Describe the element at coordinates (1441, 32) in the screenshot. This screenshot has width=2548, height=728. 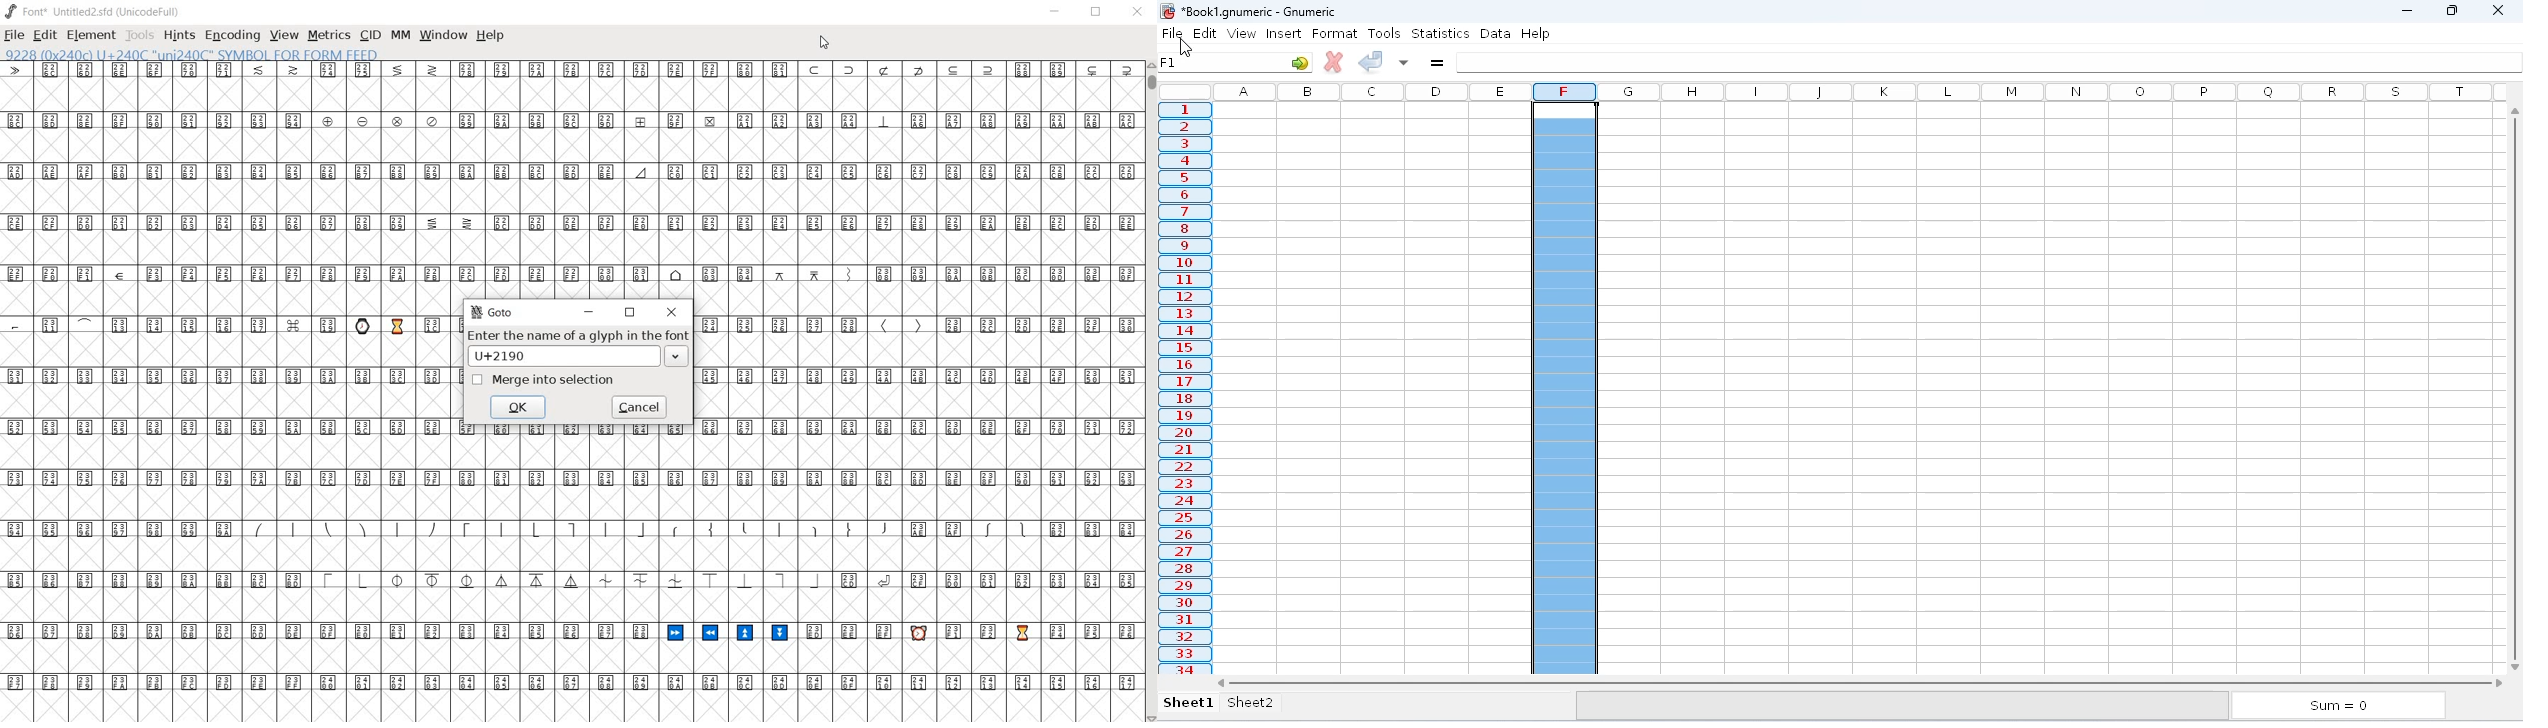
I see `statistics` at that location.